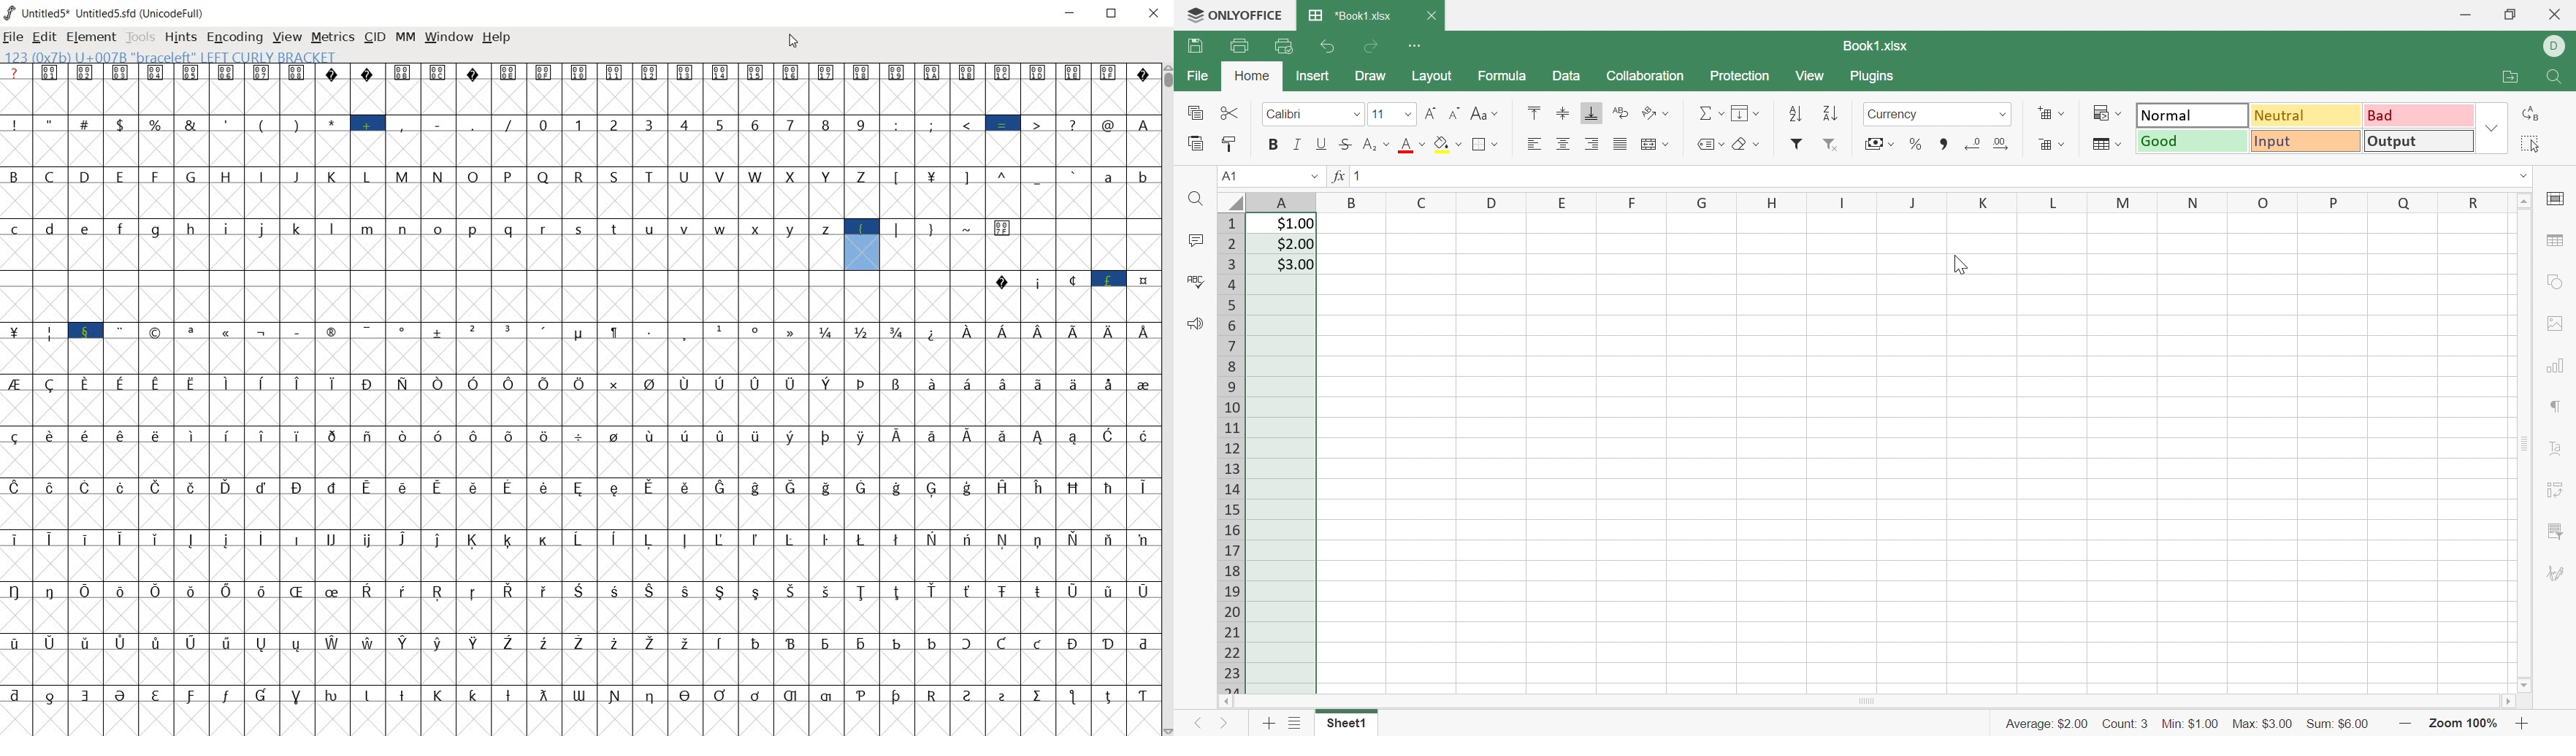 The height and width of the screenshot is (756, 2576). Describe the element at coordinates (2510, 16) in the screenshot. I see `Restore down` at that location.